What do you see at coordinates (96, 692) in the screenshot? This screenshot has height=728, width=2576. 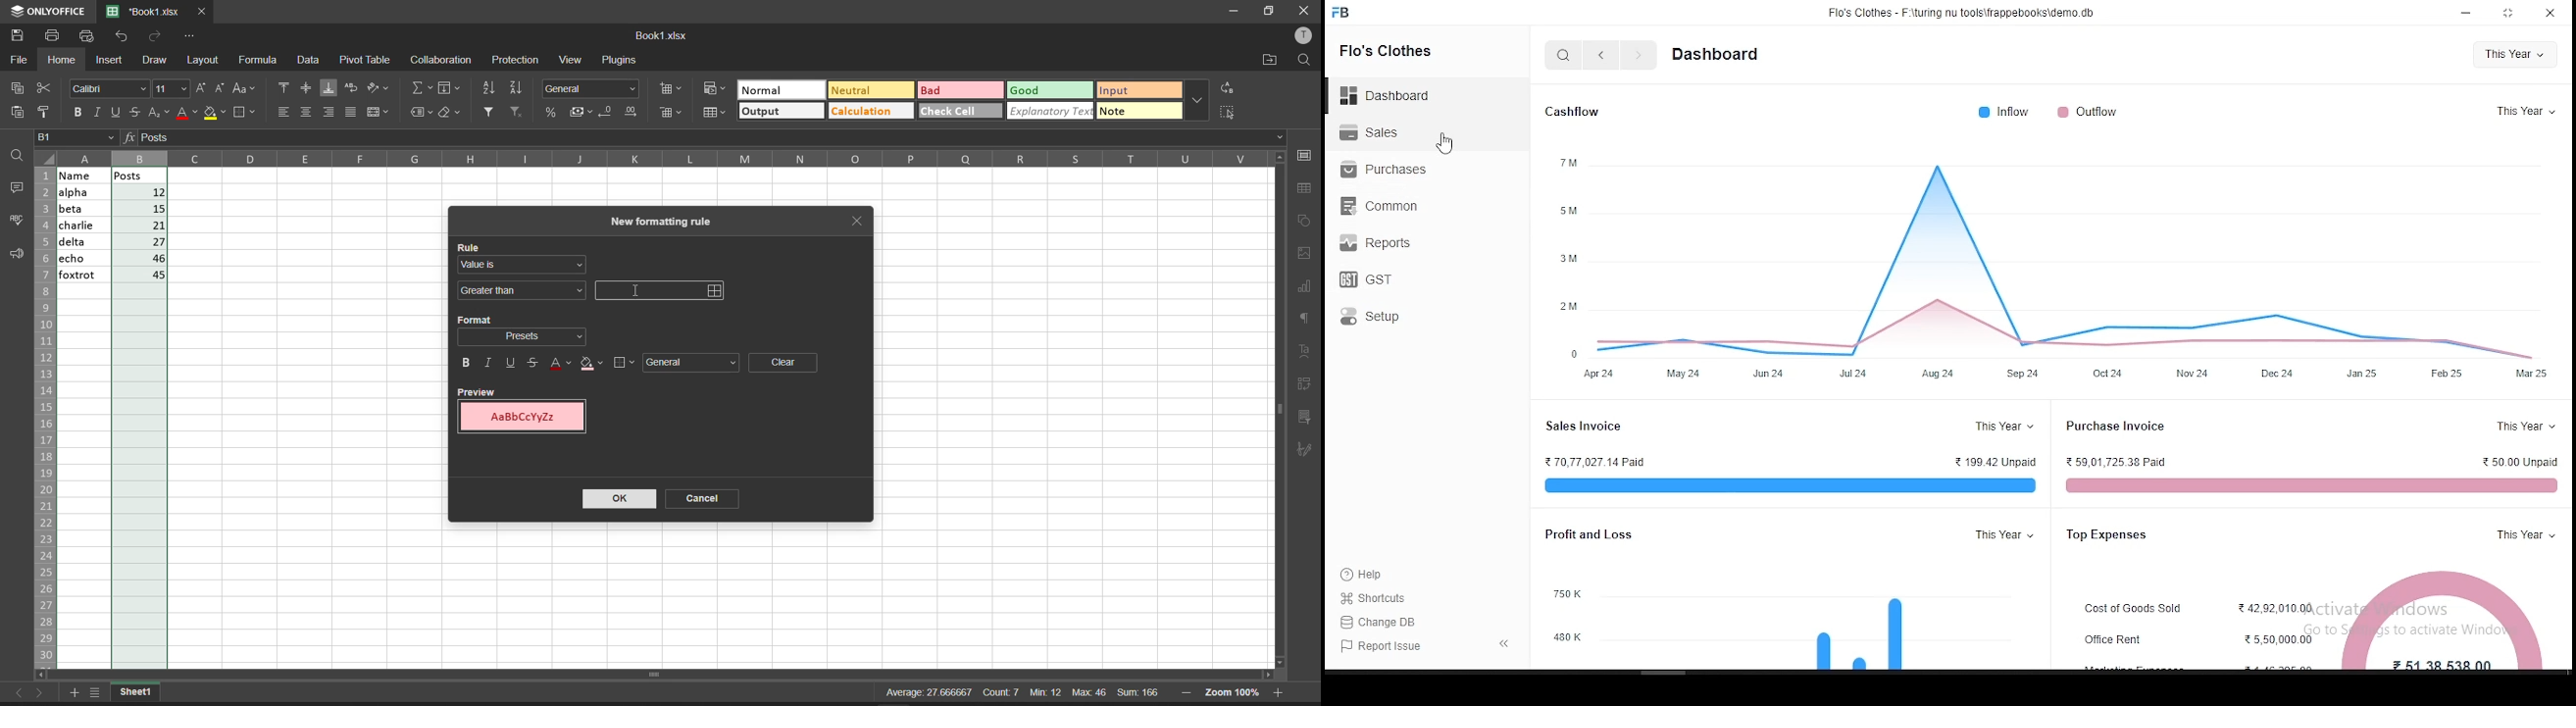 I see `list of sheets` at bounding box center [96, 692].